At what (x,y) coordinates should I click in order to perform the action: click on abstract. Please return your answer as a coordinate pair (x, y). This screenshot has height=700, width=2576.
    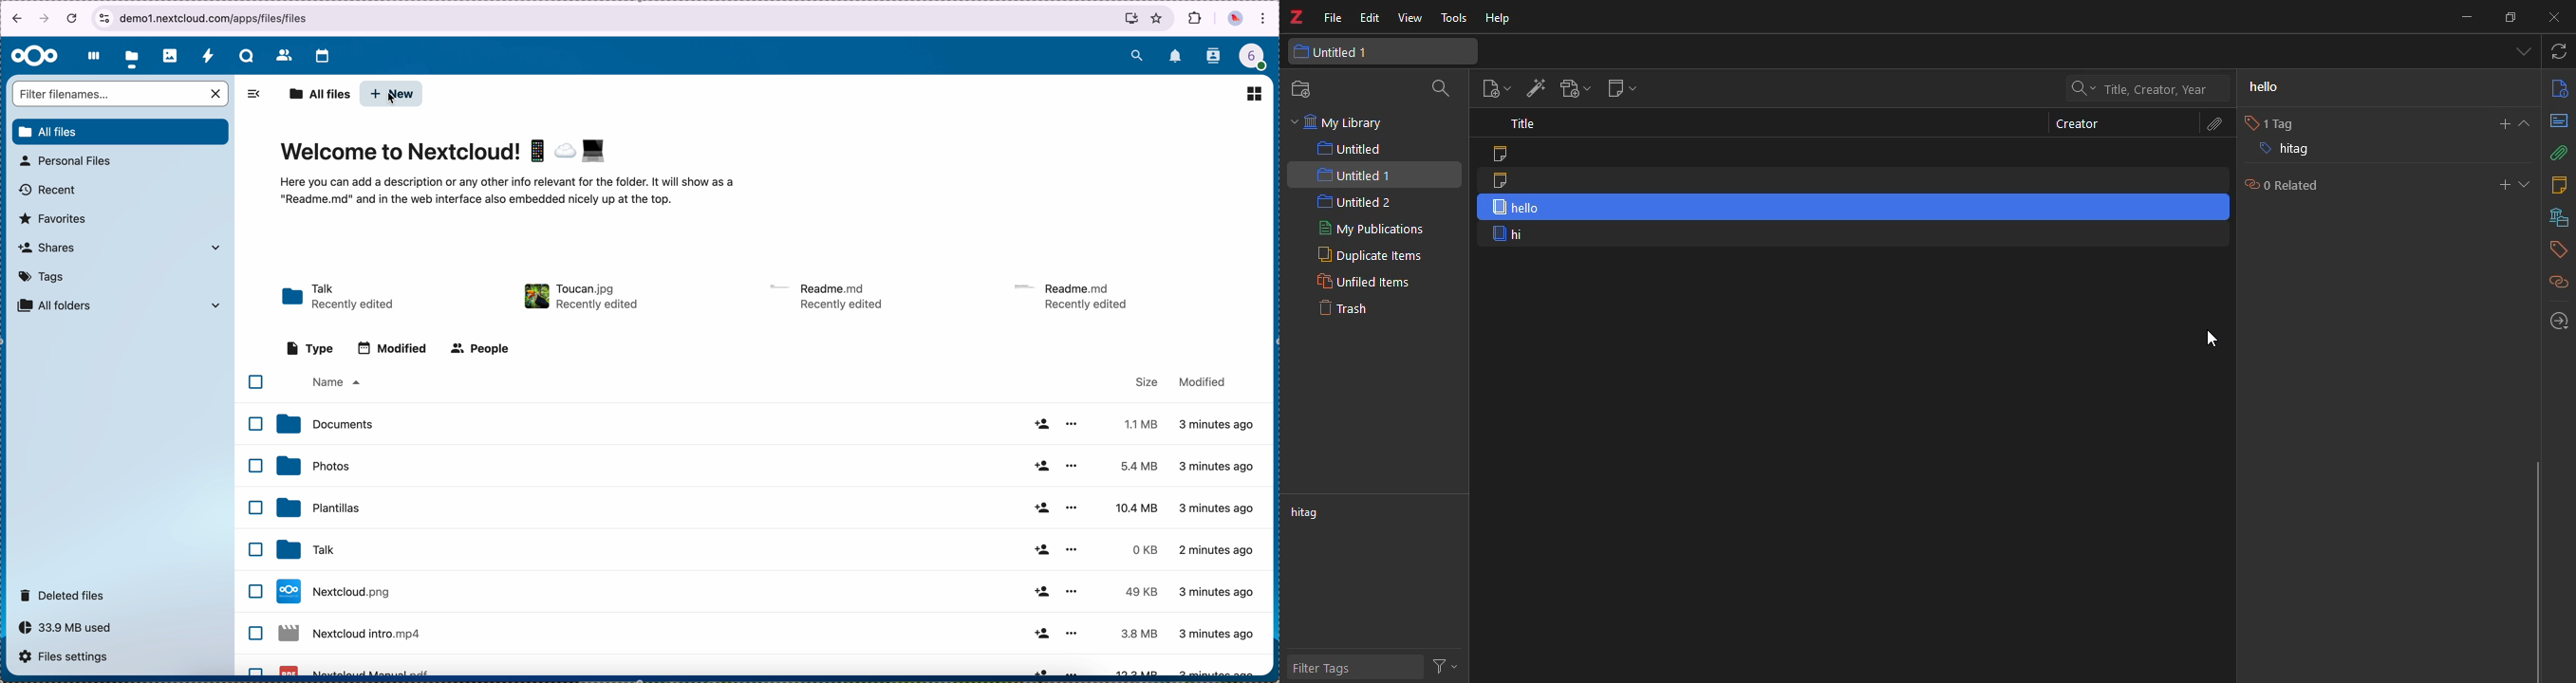
    Looking at the image, I should click on (2558, 122).